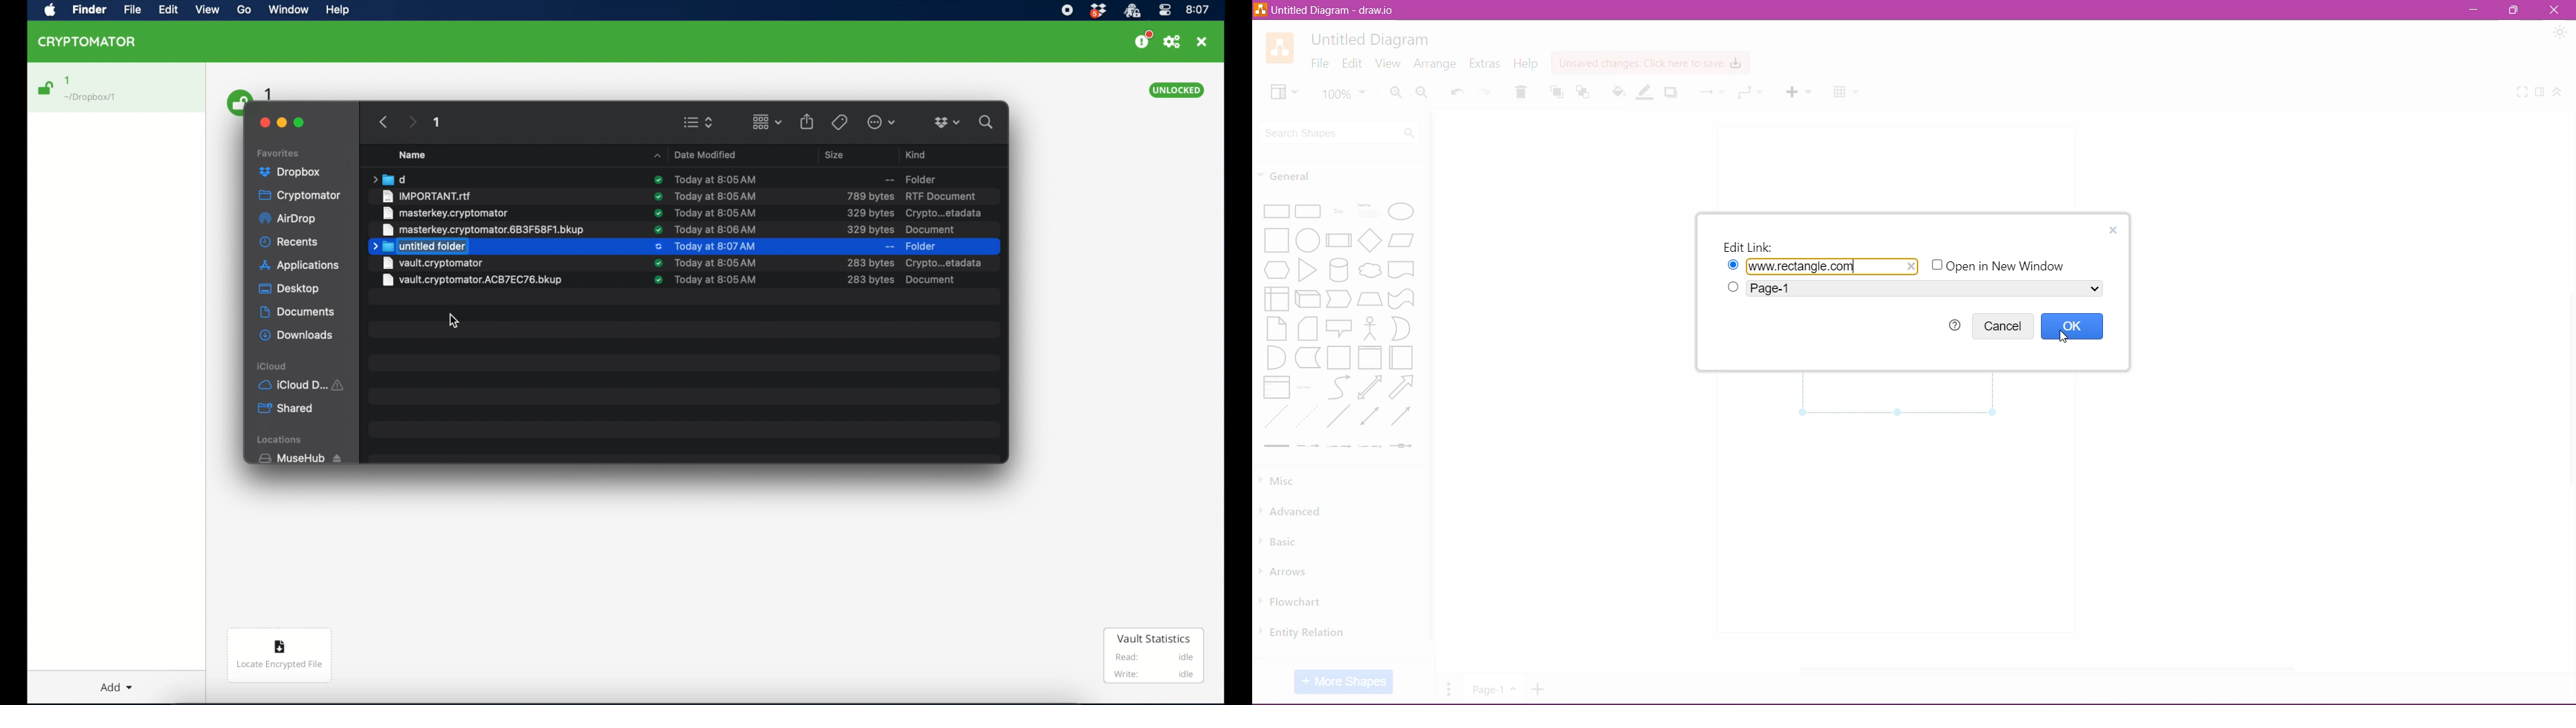 This screenshot has height=728, width=2576. I want to click on To Back, so click(1584, 92).